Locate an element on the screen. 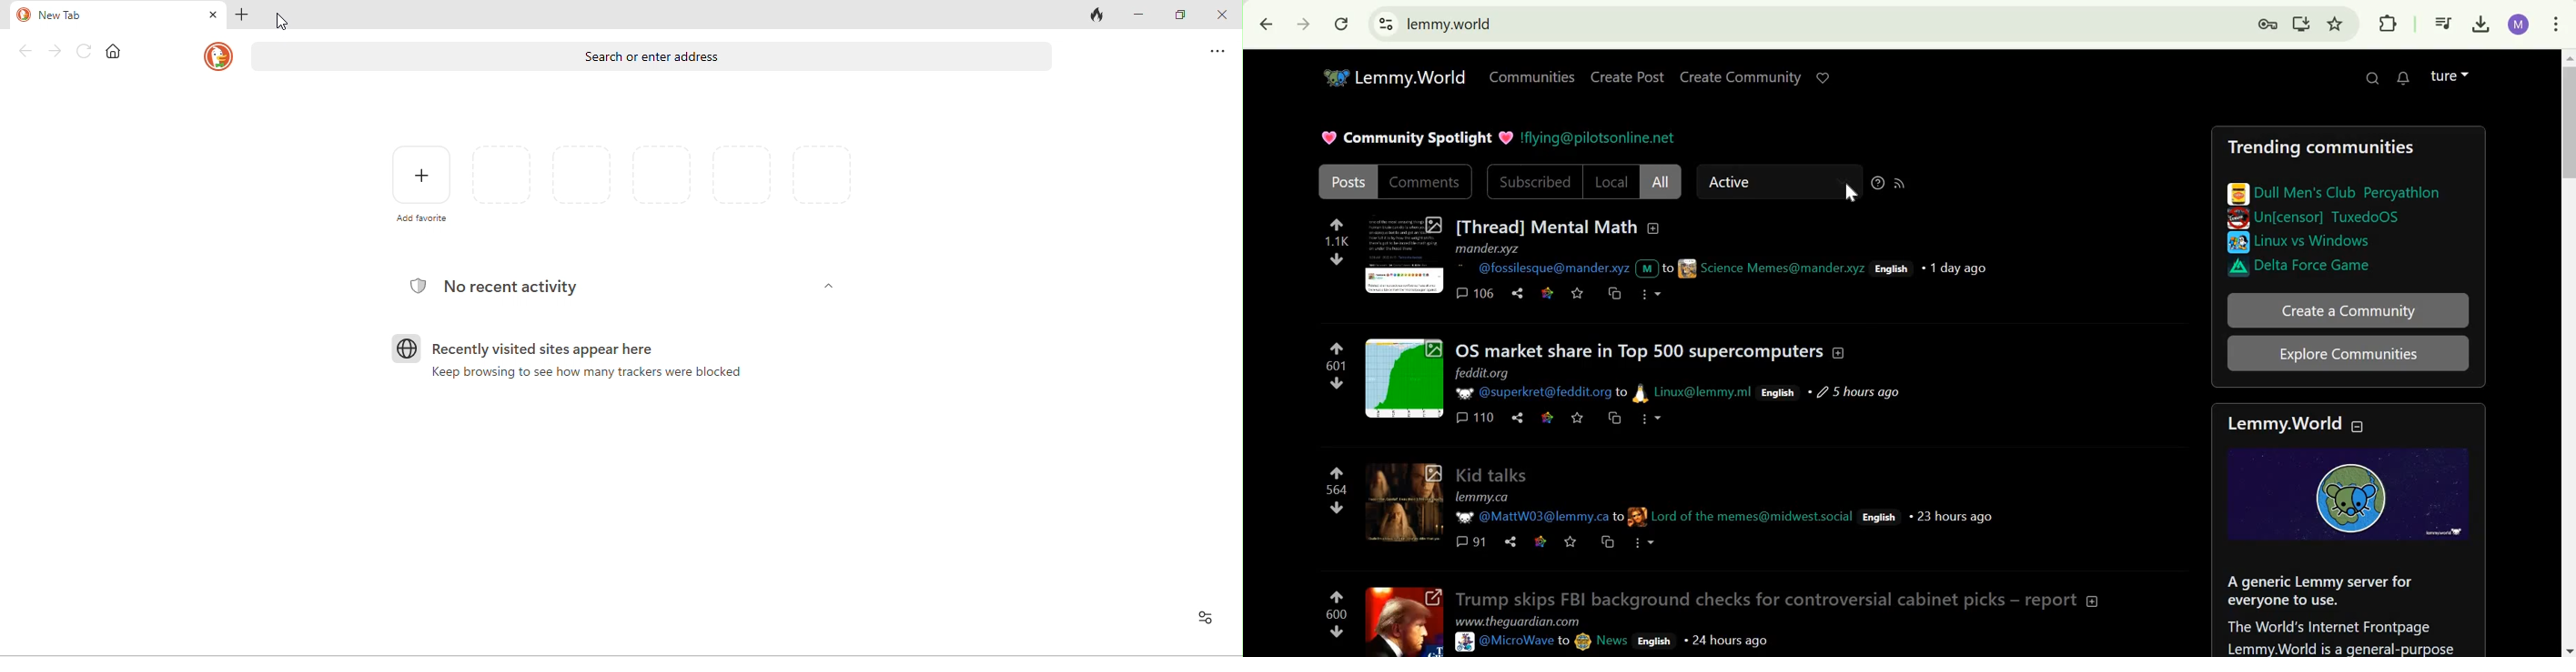 This screenshot has width=2576, height=672. 24 hours ago is located at coordinates (1726, 638).